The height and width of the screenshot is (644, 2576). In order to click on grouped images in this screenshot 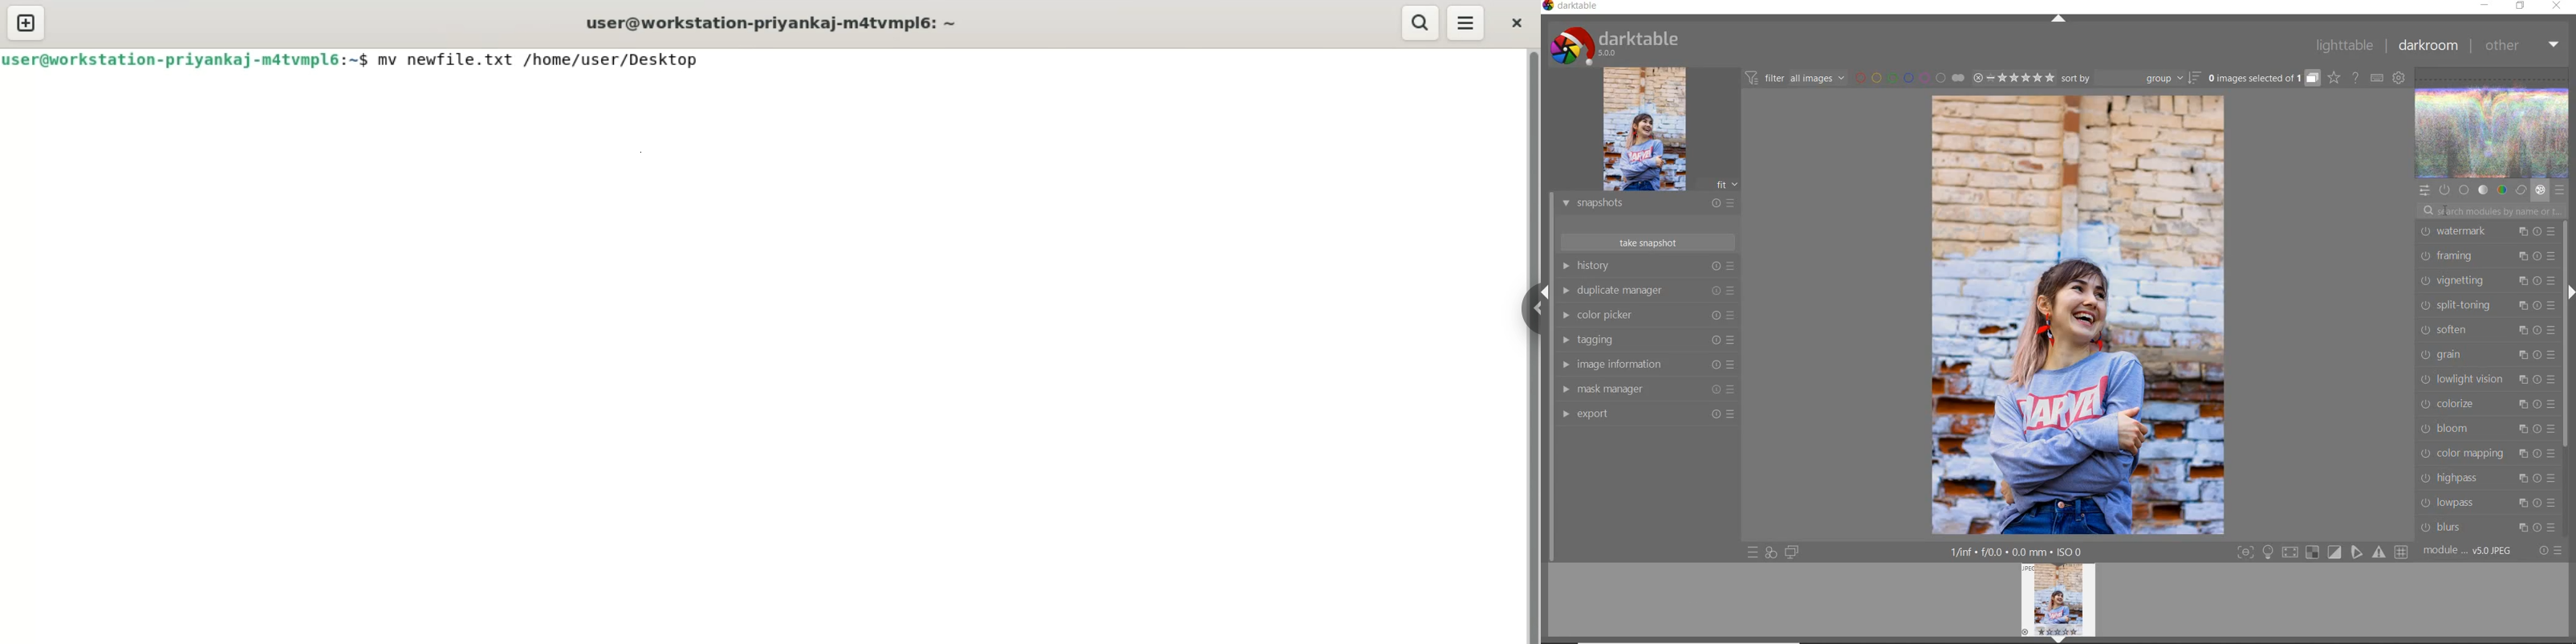, I will do `click(2263, 78)`.